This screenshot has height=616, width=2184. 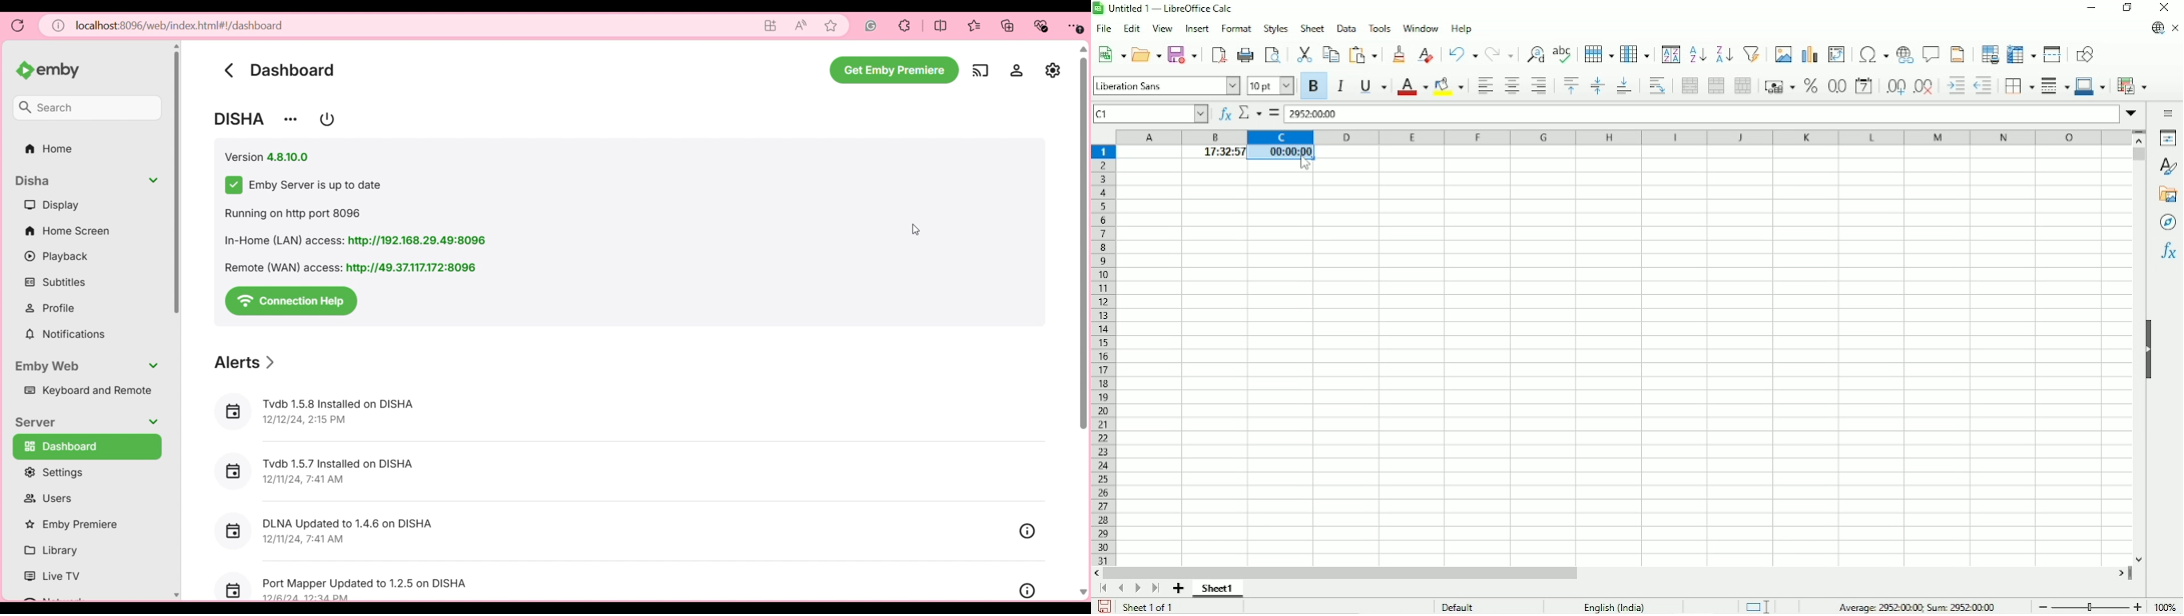 I want to click on Font style, so click(x=1167, y=85).